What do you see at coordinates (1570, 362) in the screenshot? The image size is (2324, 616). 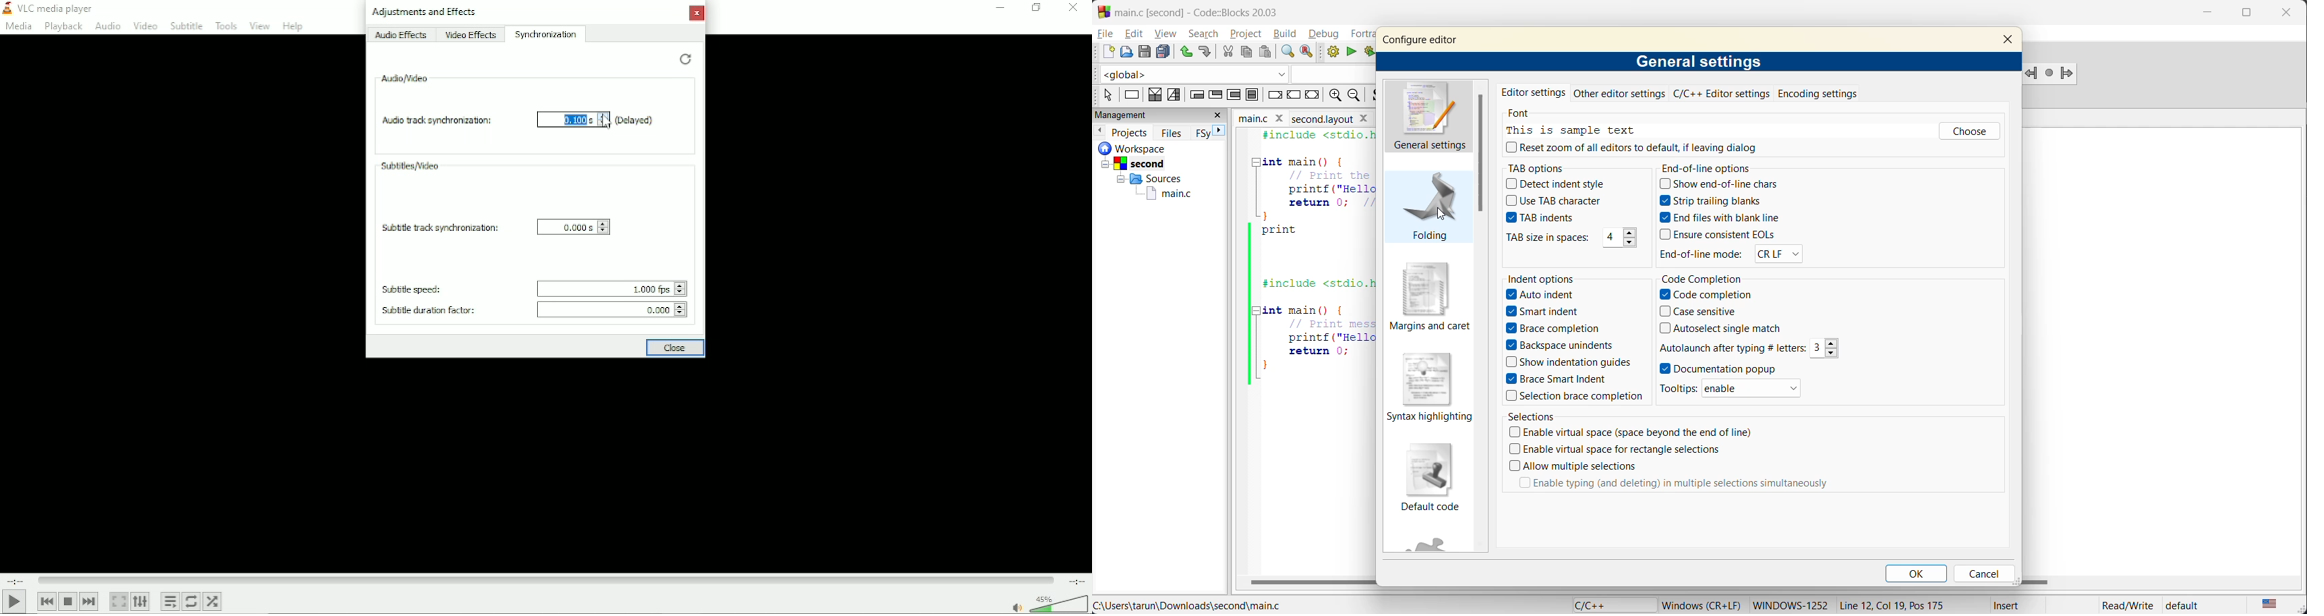 I see `Show indentation guides` at bounding box center [1570, 362].